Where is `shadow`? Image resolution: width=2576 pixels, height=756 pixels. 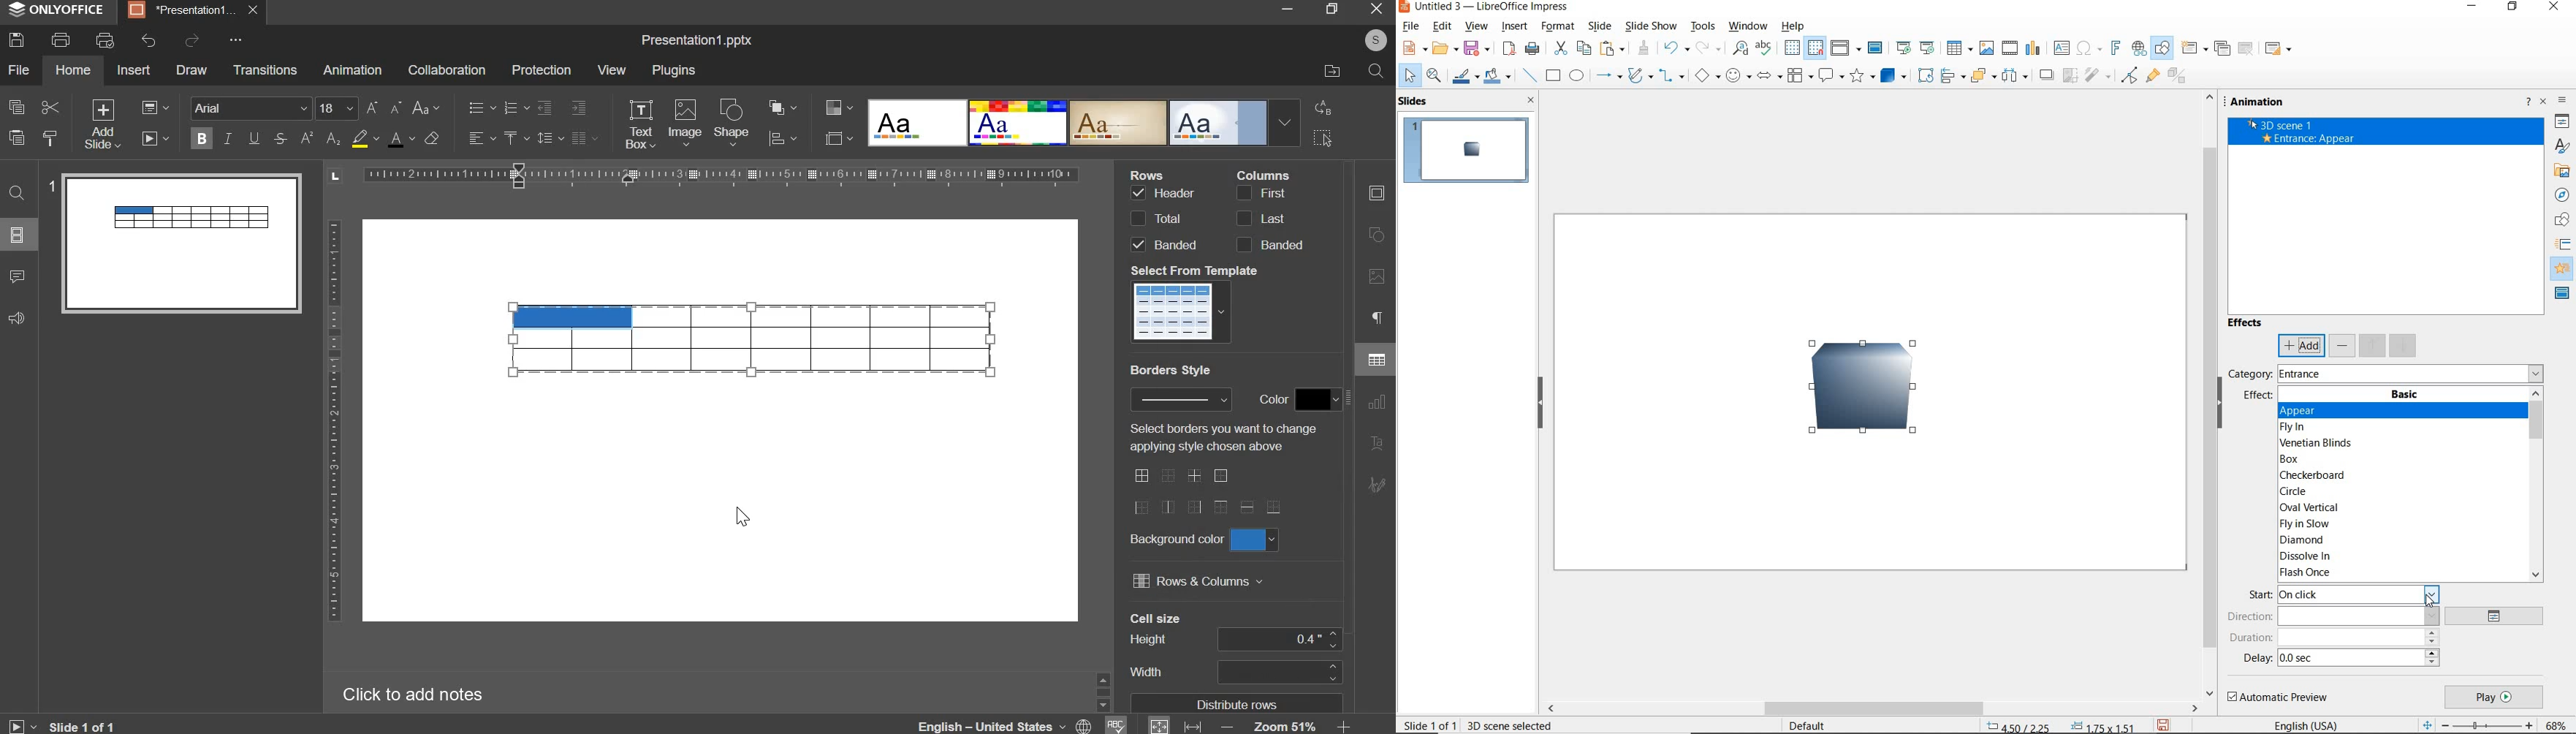
shadow is located at coordinates (2049, 75).